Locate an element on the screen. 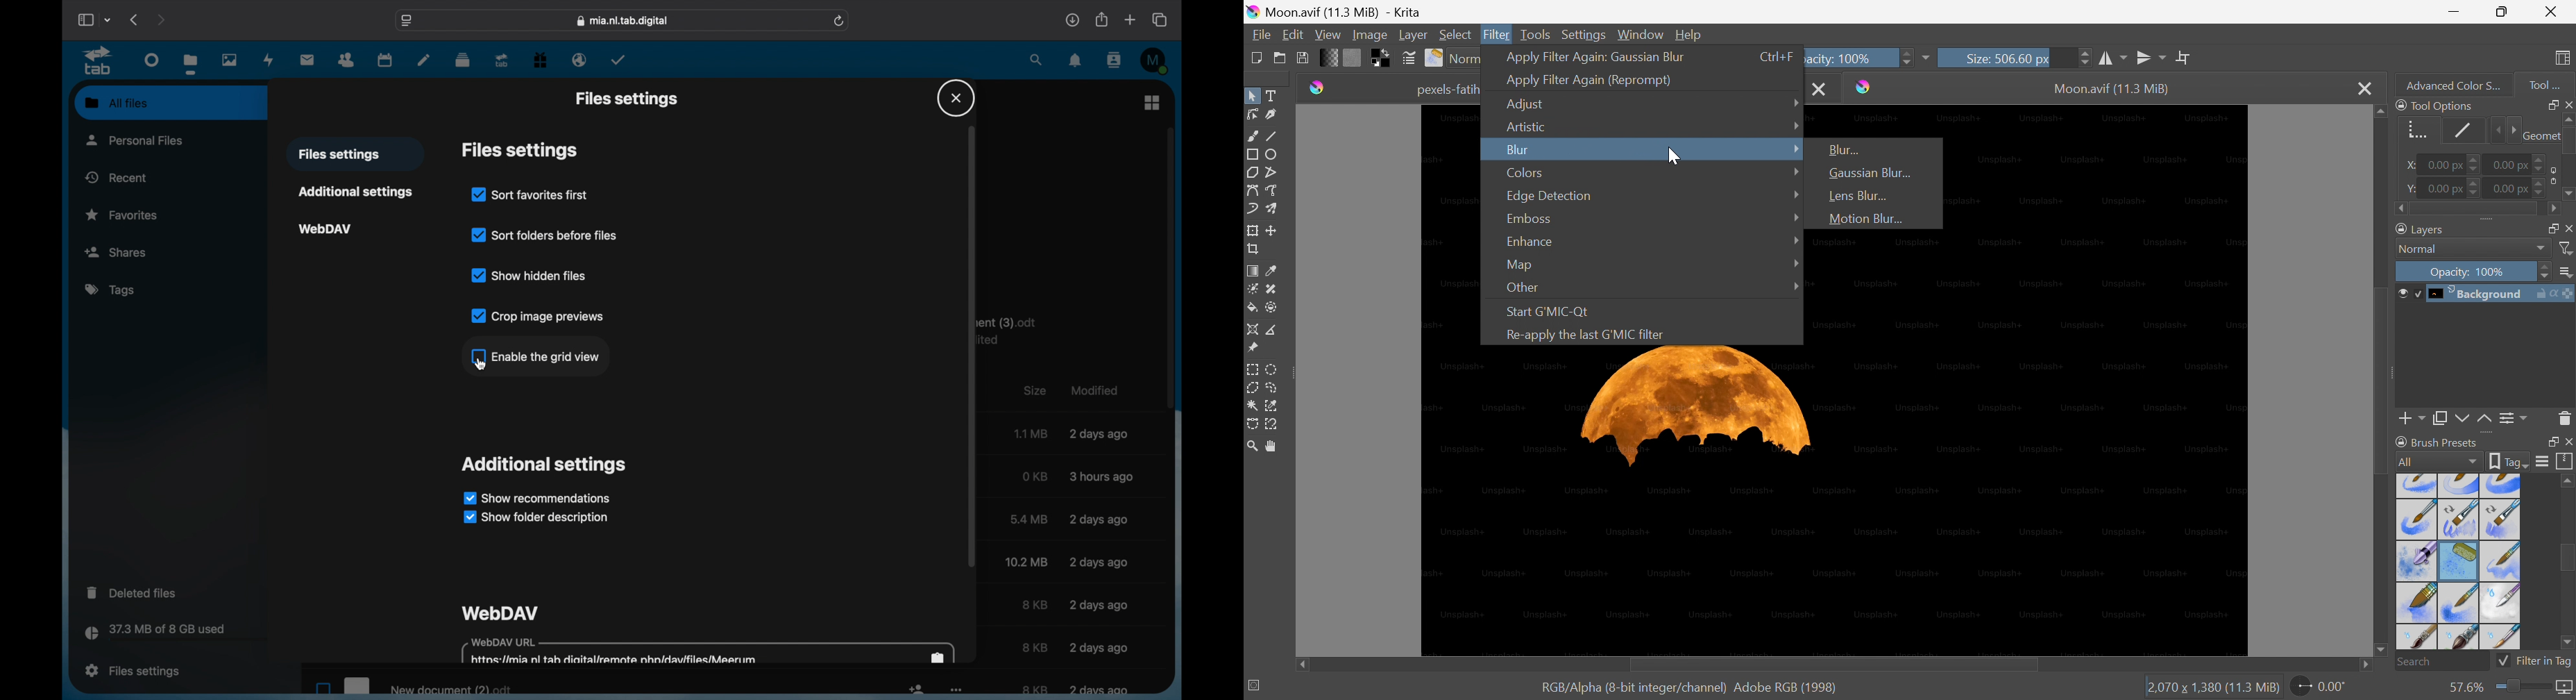 This screenshot has height=700, width=2576. Scroll right is located at coordinates (2368, 666).